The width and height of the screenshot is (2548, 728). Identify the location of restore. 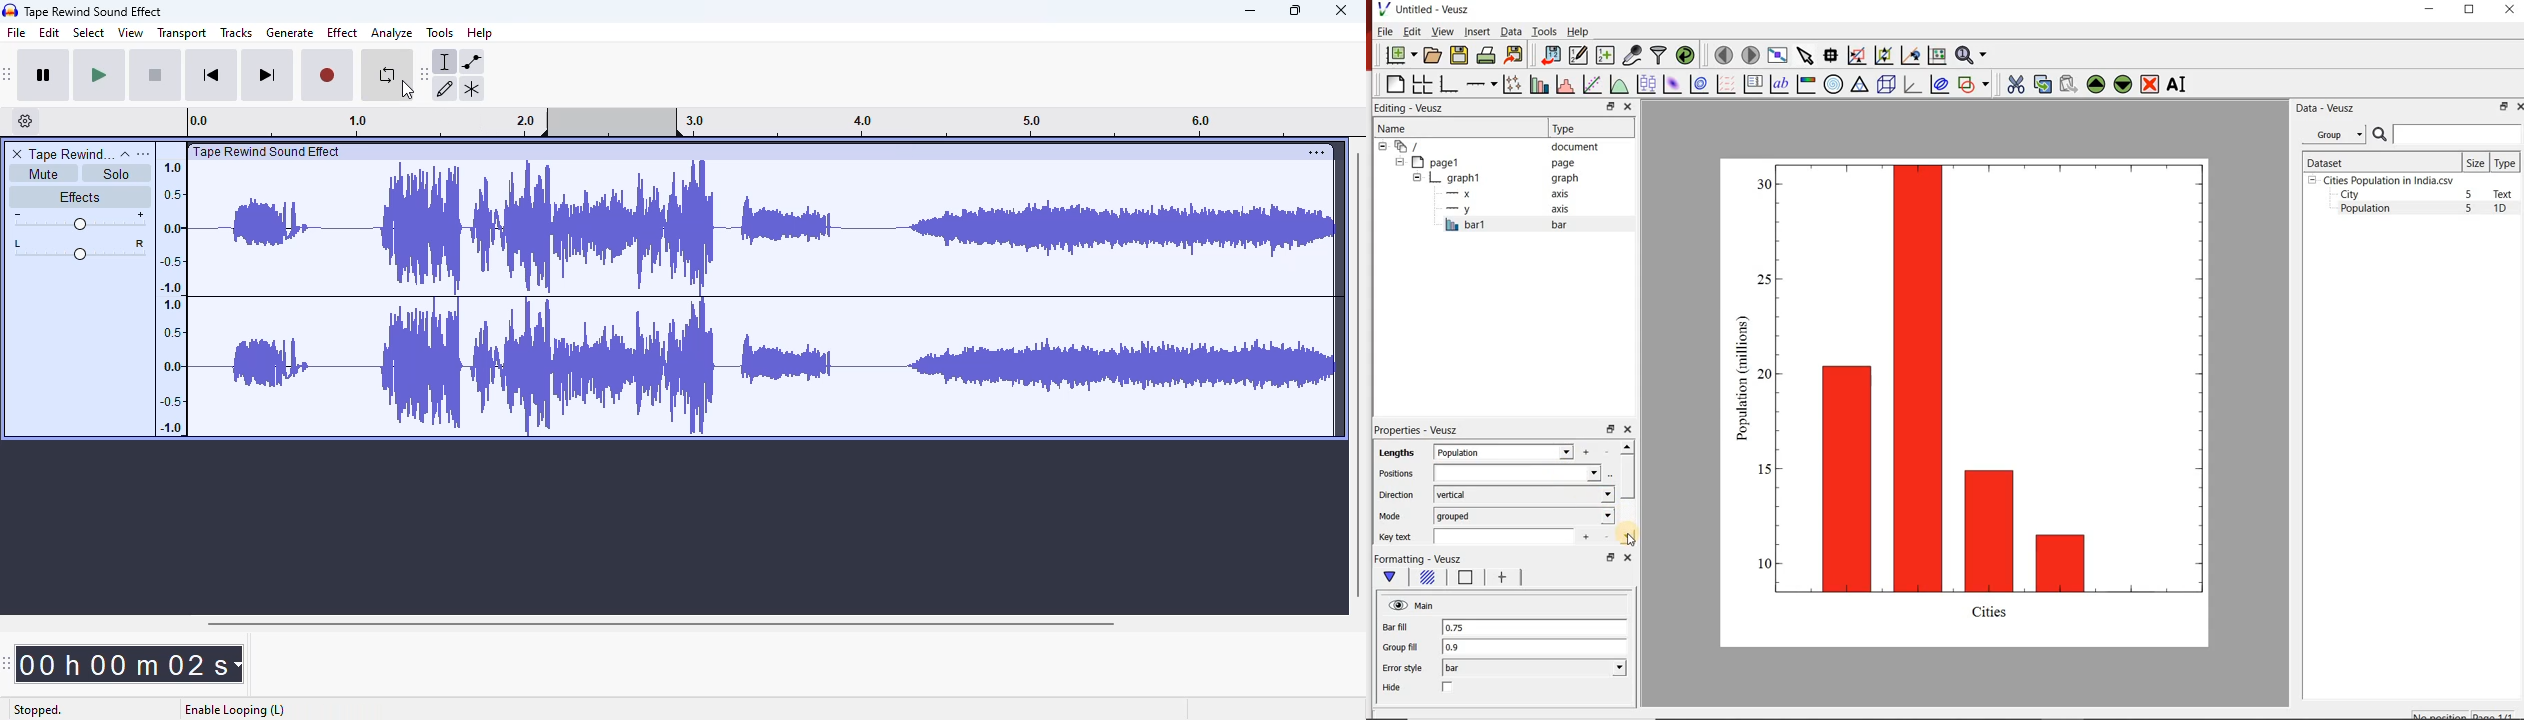
(1609, 106).